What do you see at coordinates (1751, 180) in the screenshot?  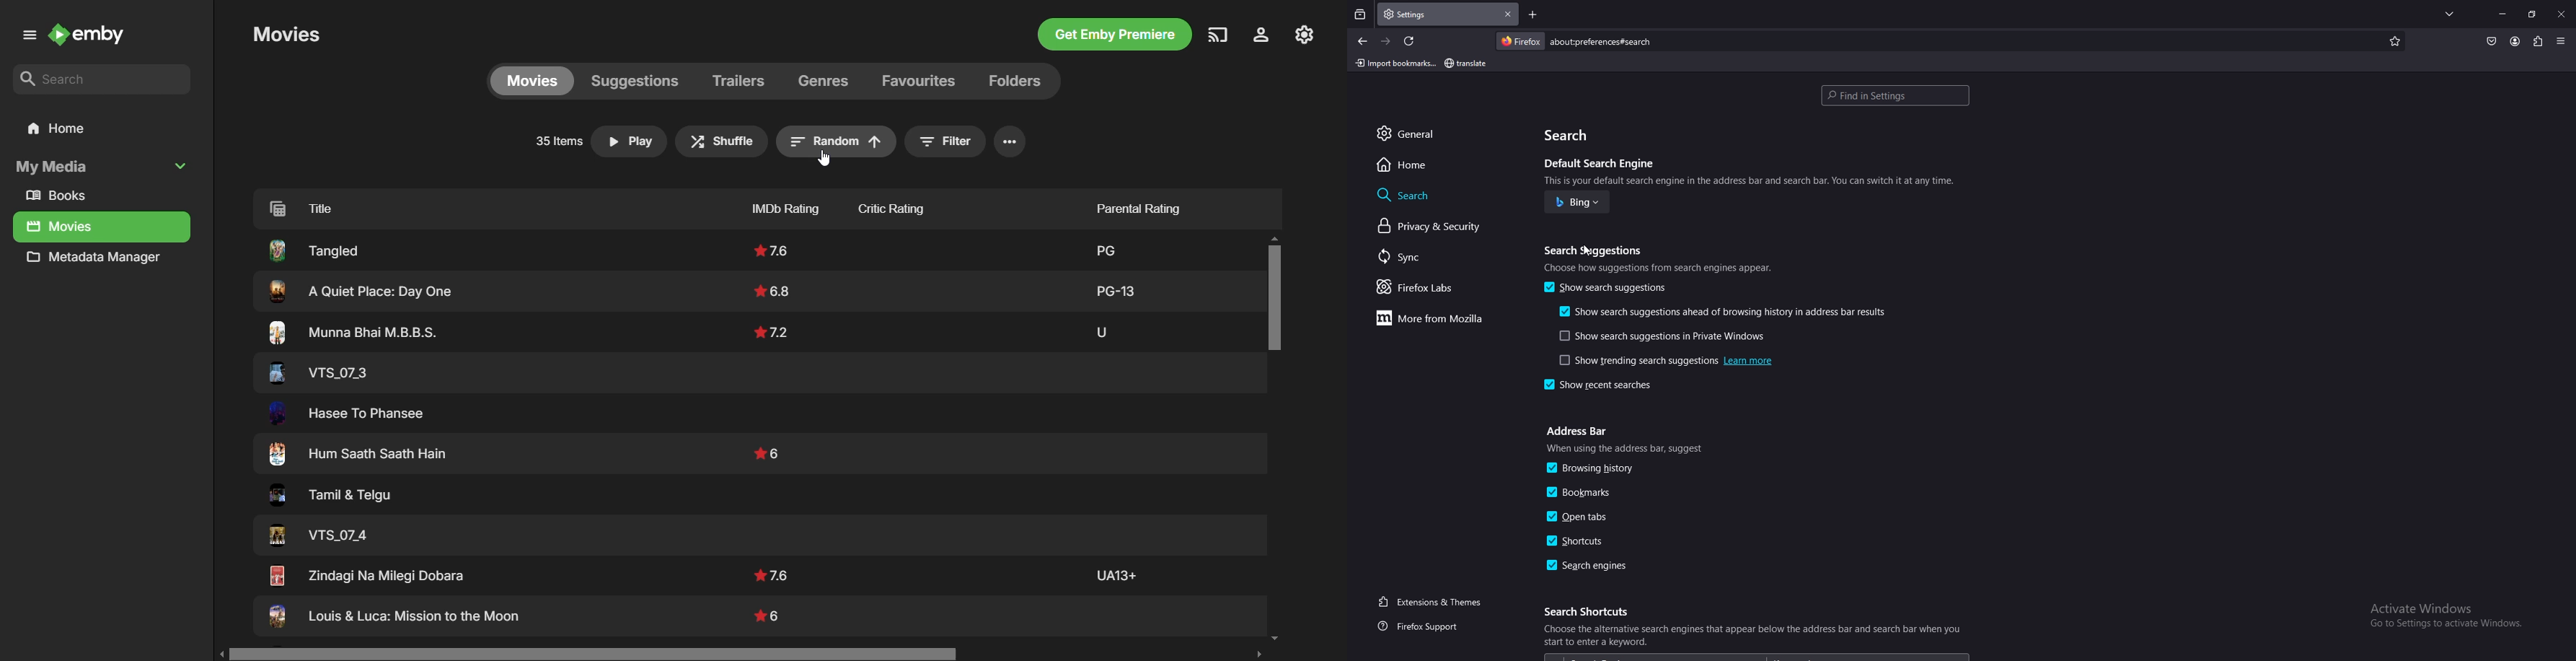 I see `info` at bounding box center [1751, 180].